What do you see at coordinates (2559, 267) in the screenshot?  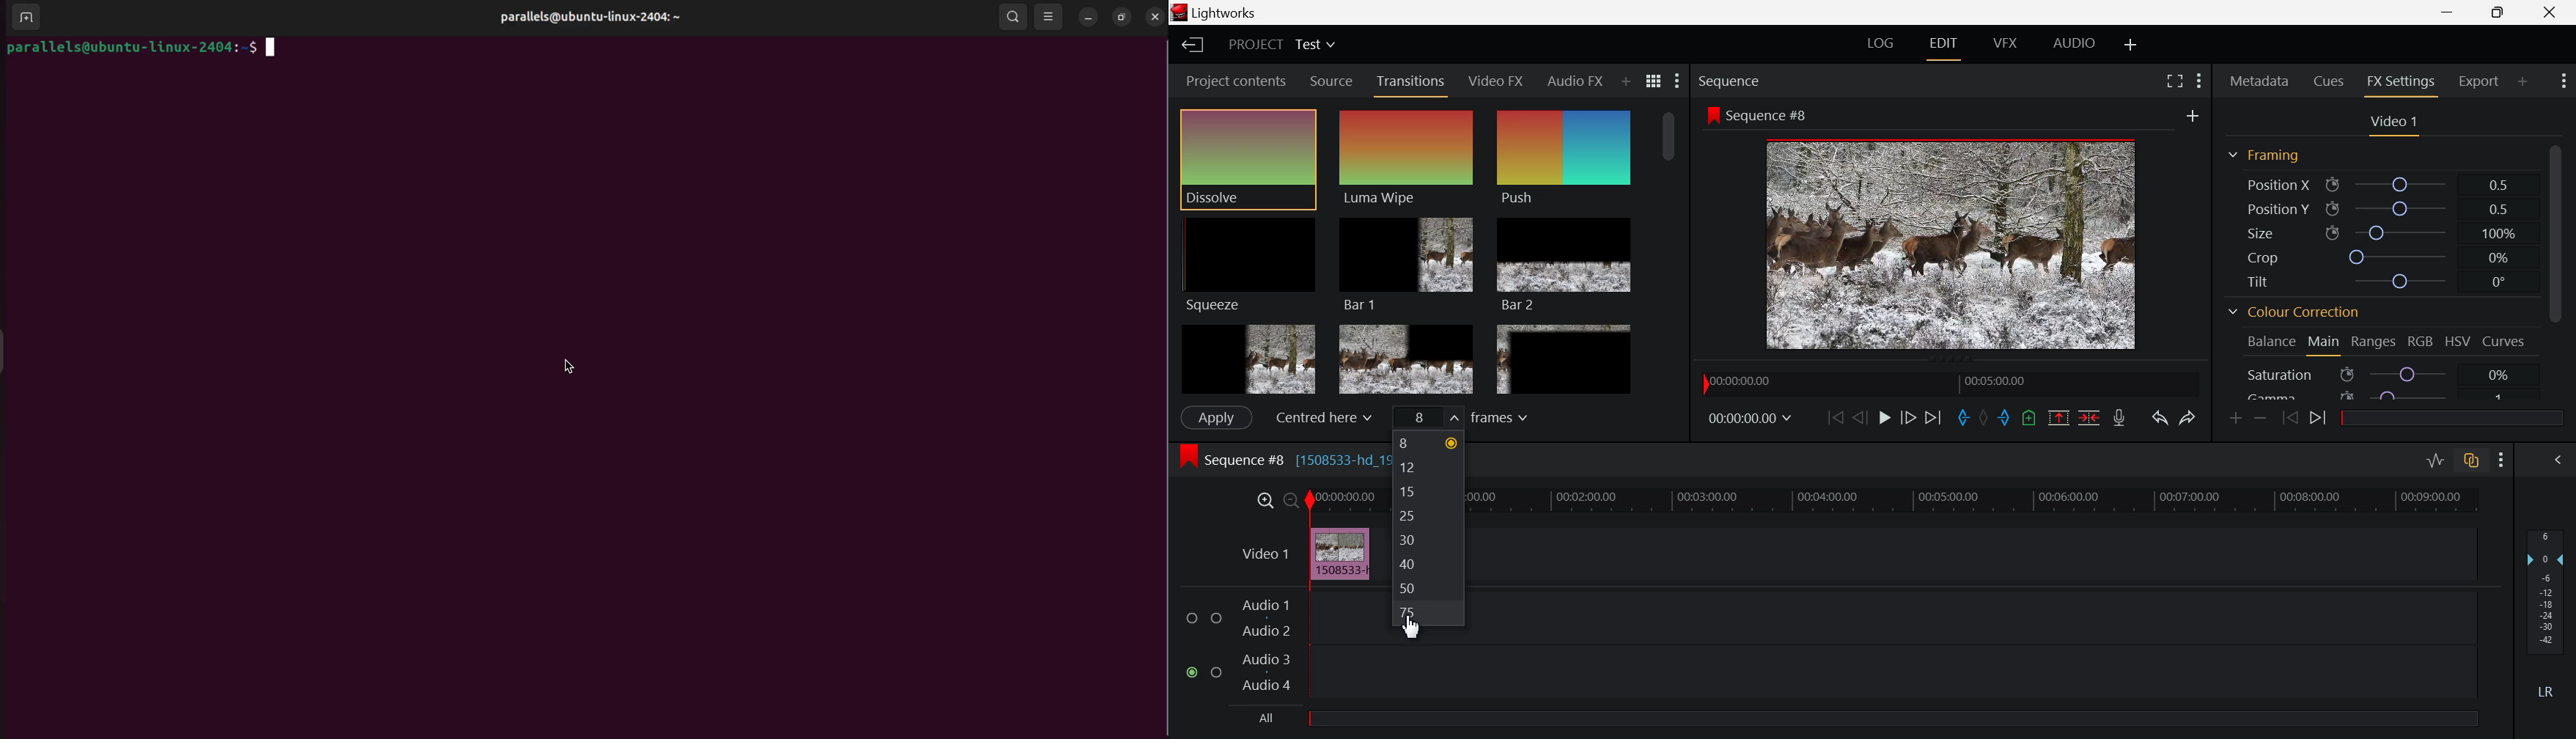 I see `Scroll Bar` at bounding box center [2559, 267].